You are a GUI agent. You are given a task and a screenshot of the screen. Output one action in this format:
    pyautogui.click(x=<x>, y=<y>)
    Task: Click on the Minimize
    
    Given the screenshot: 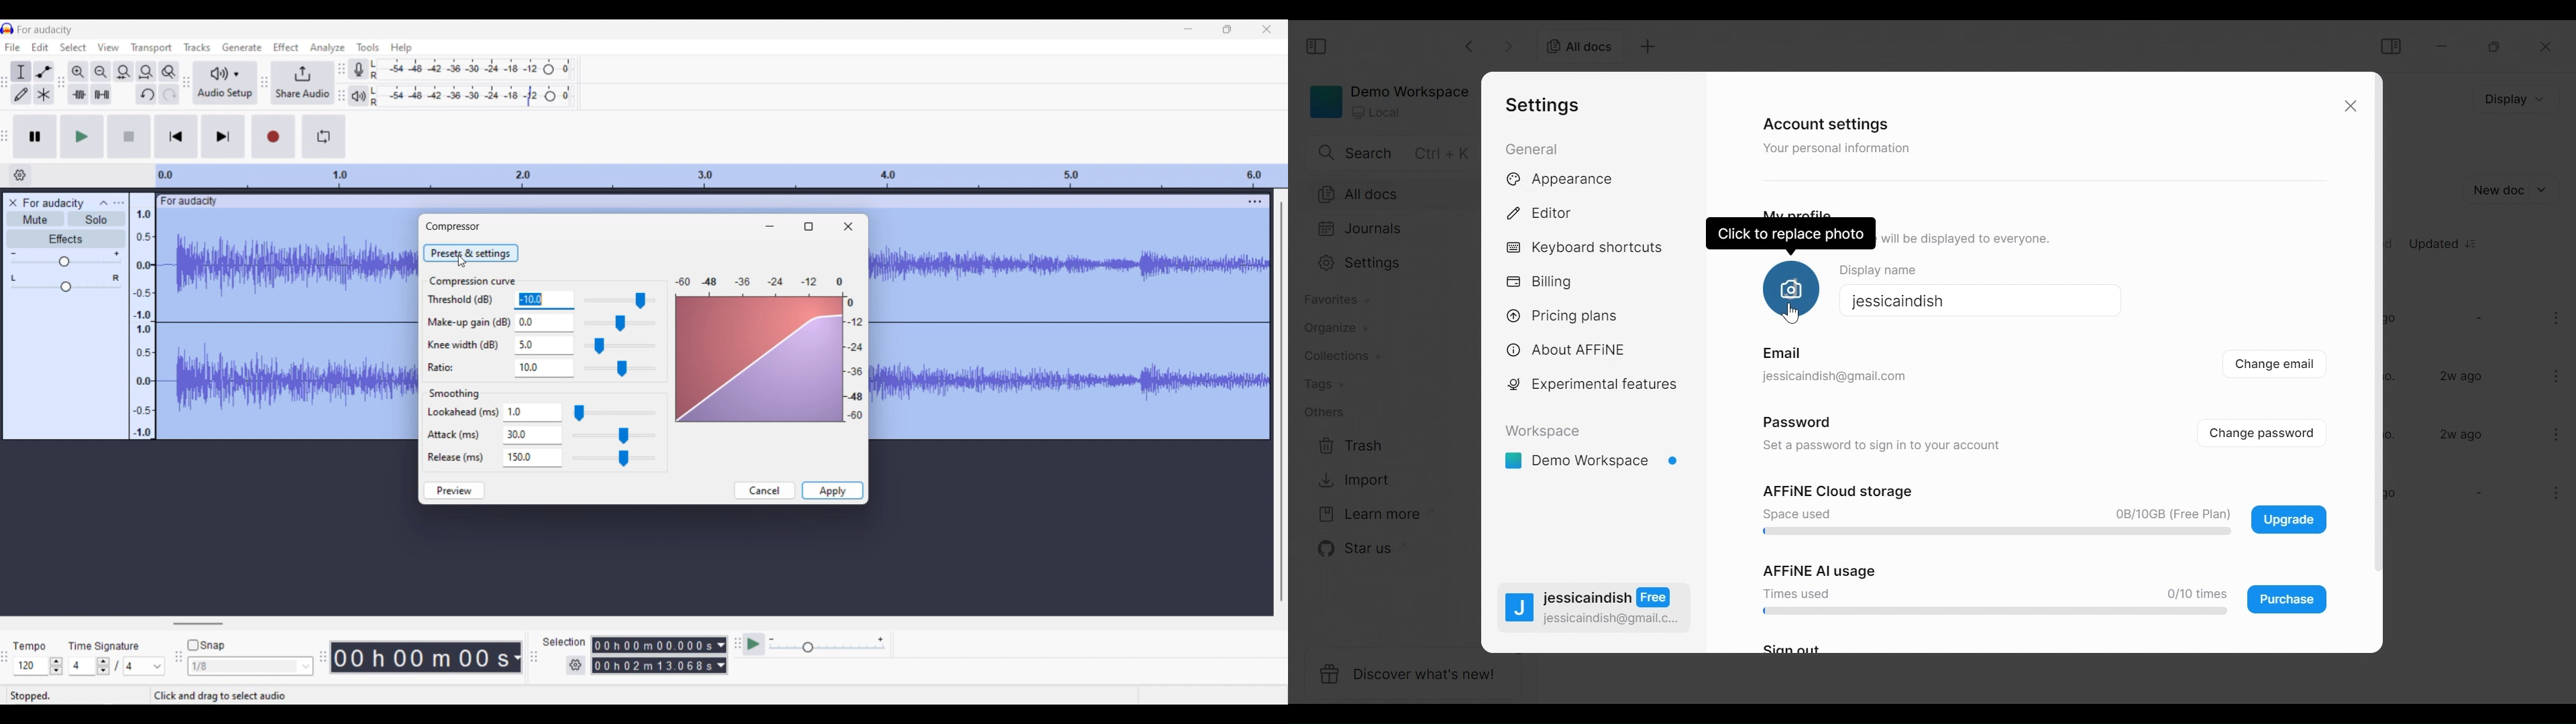 What is the action you would take?
    pyautogui.click(x=769, y=226)
    